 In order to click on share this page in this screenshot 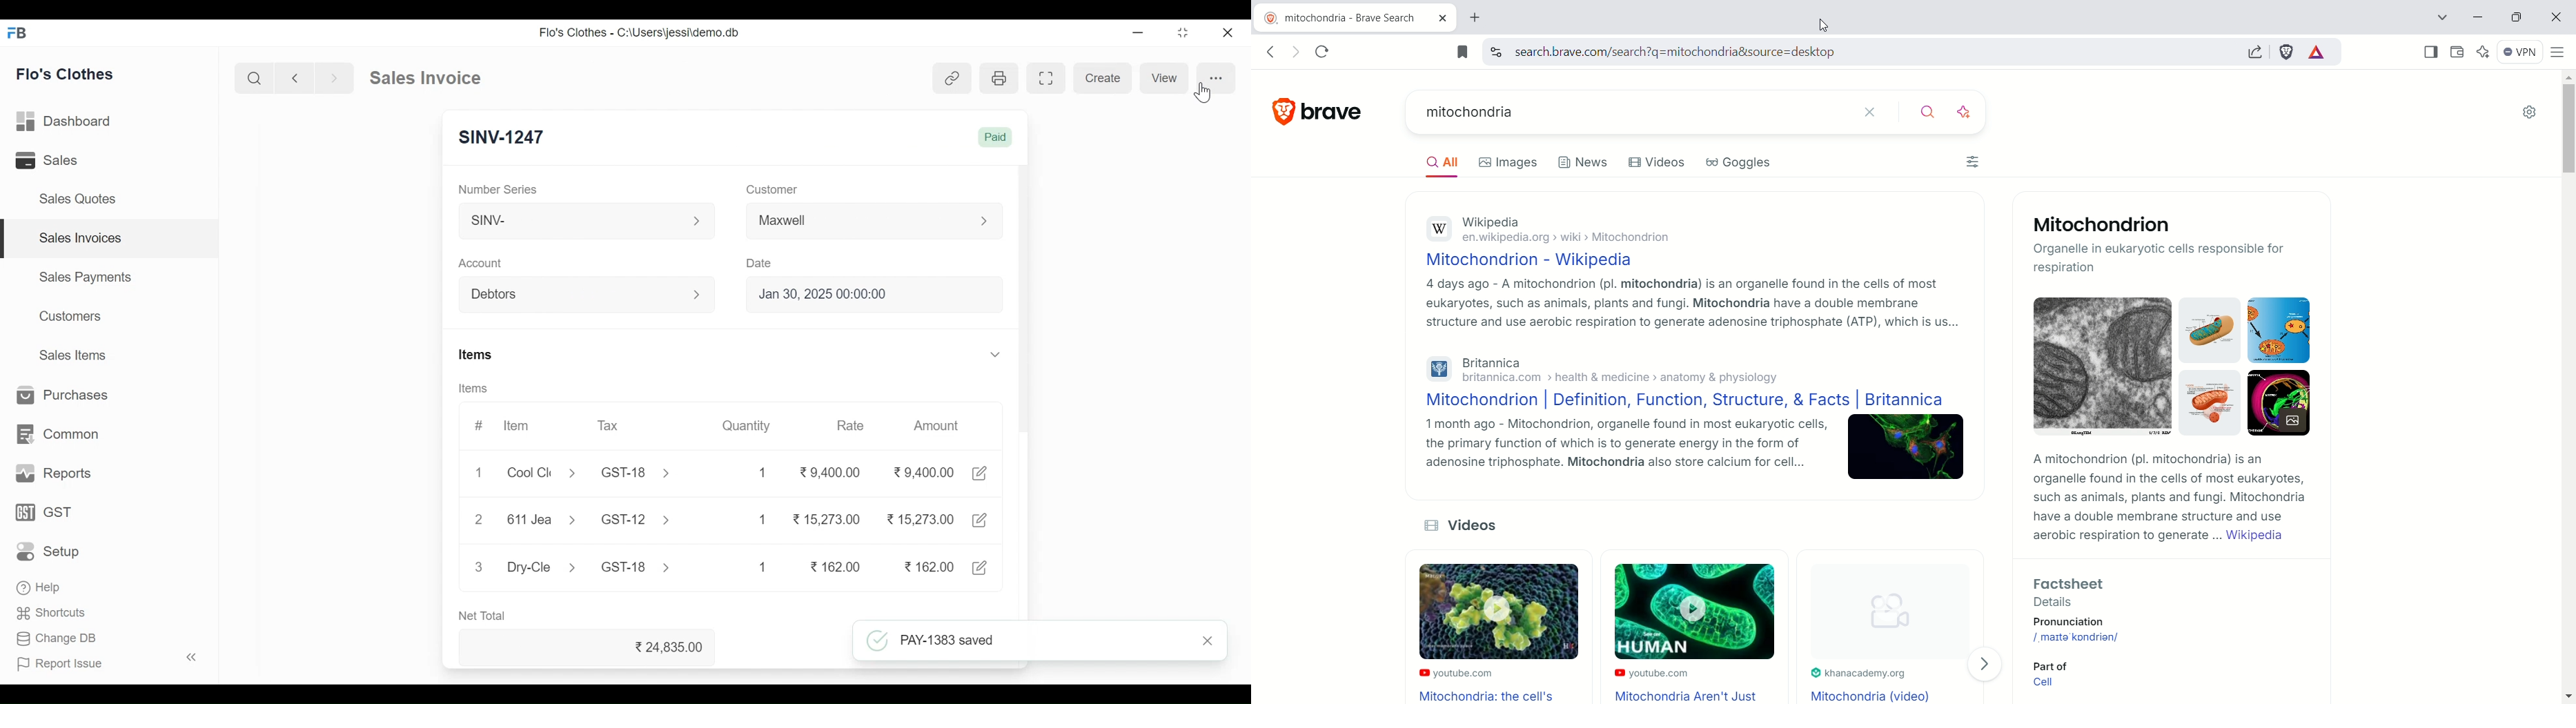, I will do `click(2259, 52)`.